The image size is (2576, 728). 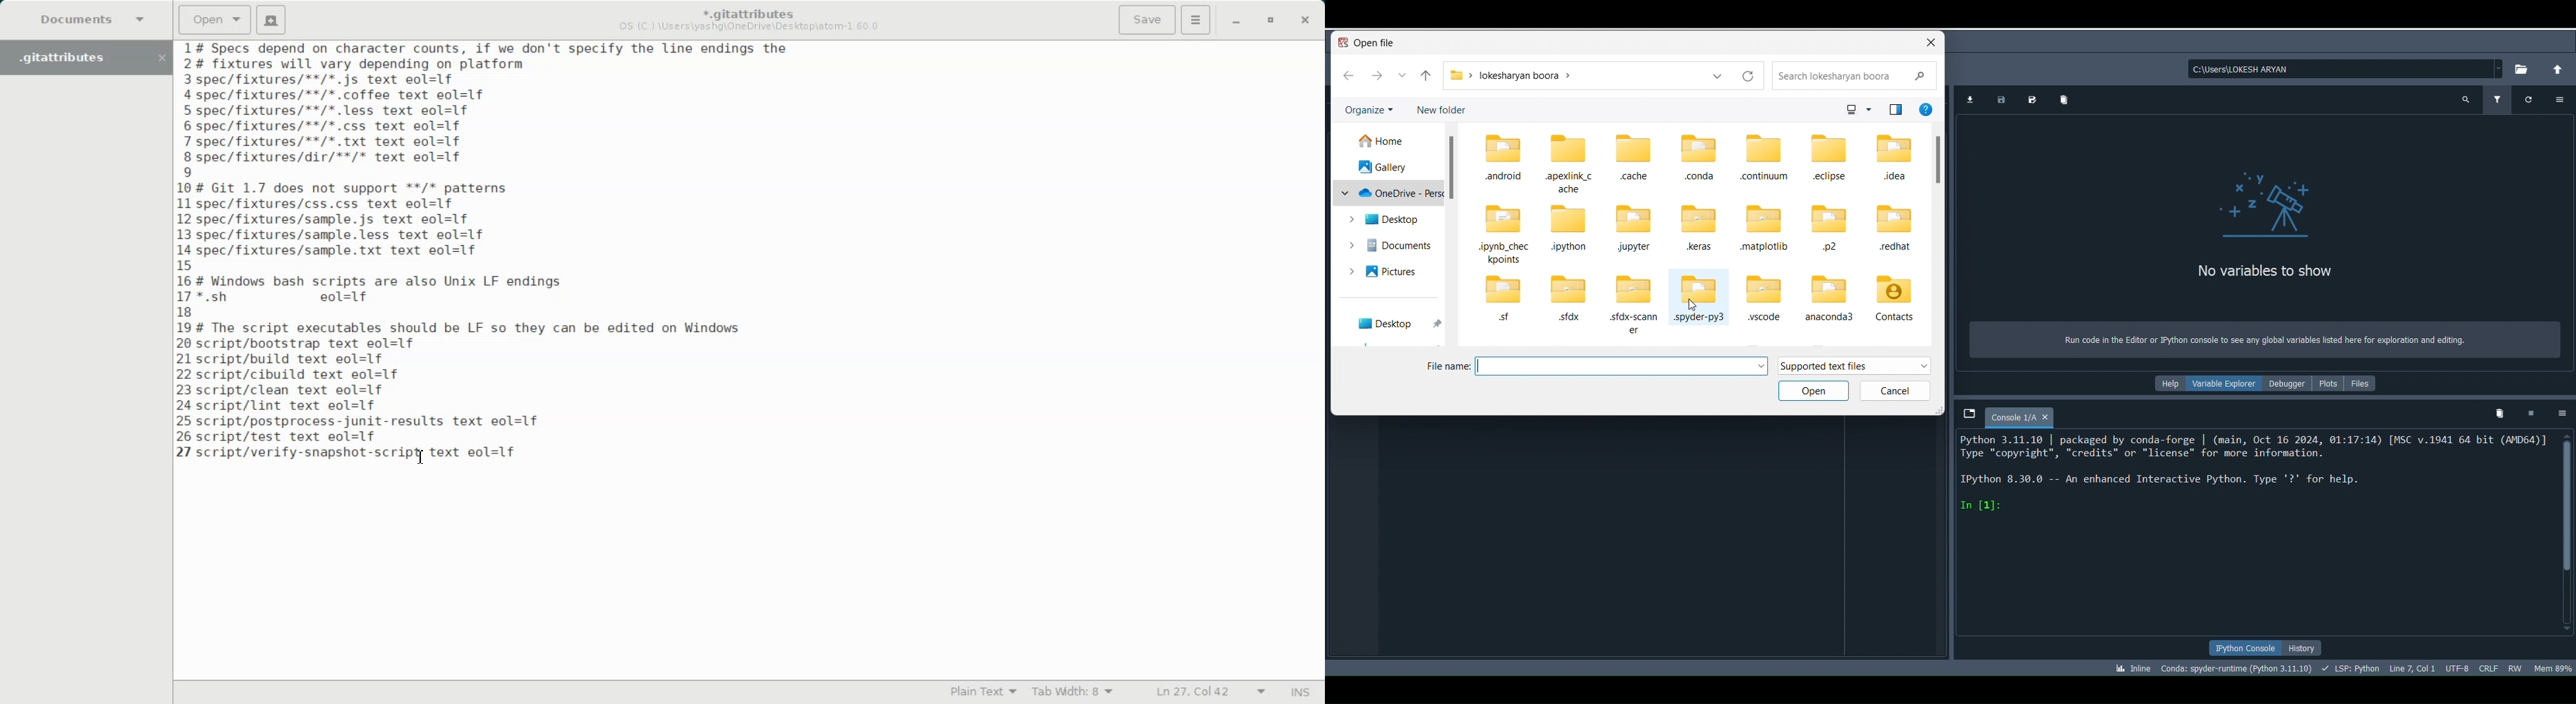 I want to click on File Name, so click(x=1449, y=368).